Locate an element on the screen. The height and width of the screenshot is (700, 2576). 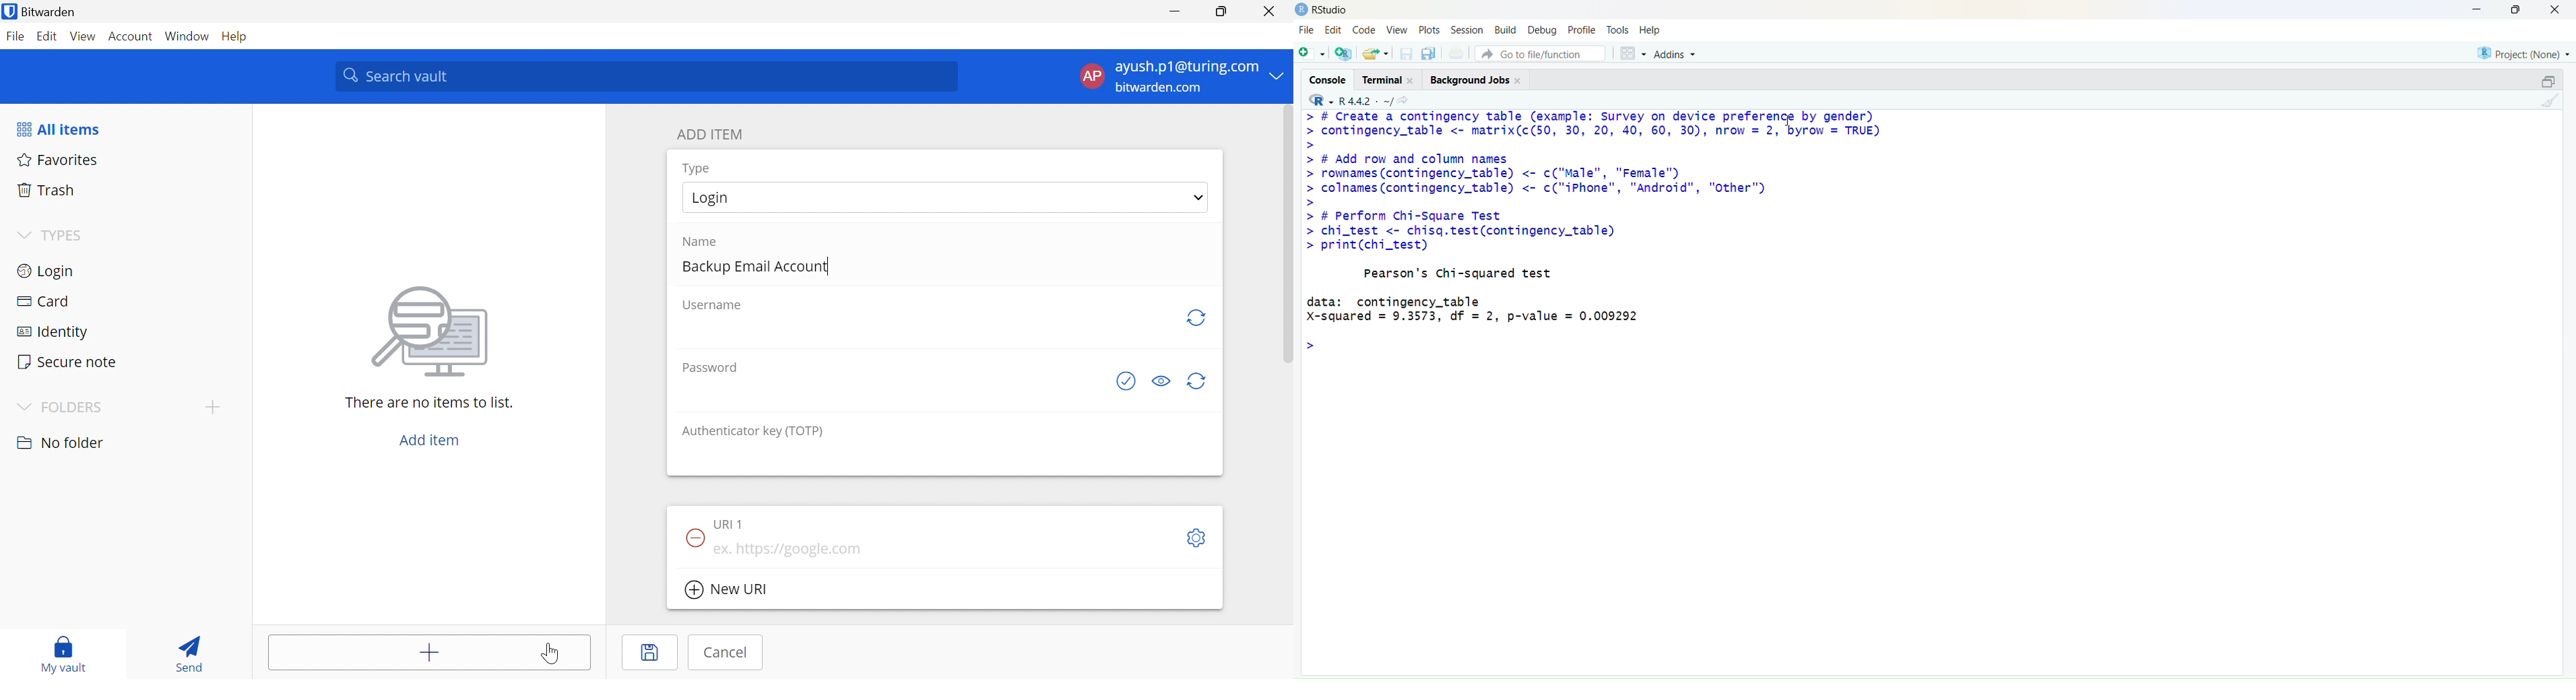
> # Create a contingency table (example: Survey on device prefere"t by gender)
> contingency_table <- matrix(c(50, 30, 20, 40, 60, 30), nrow = 2, byrow = TRUE) is located at coordinates (1593, 125).